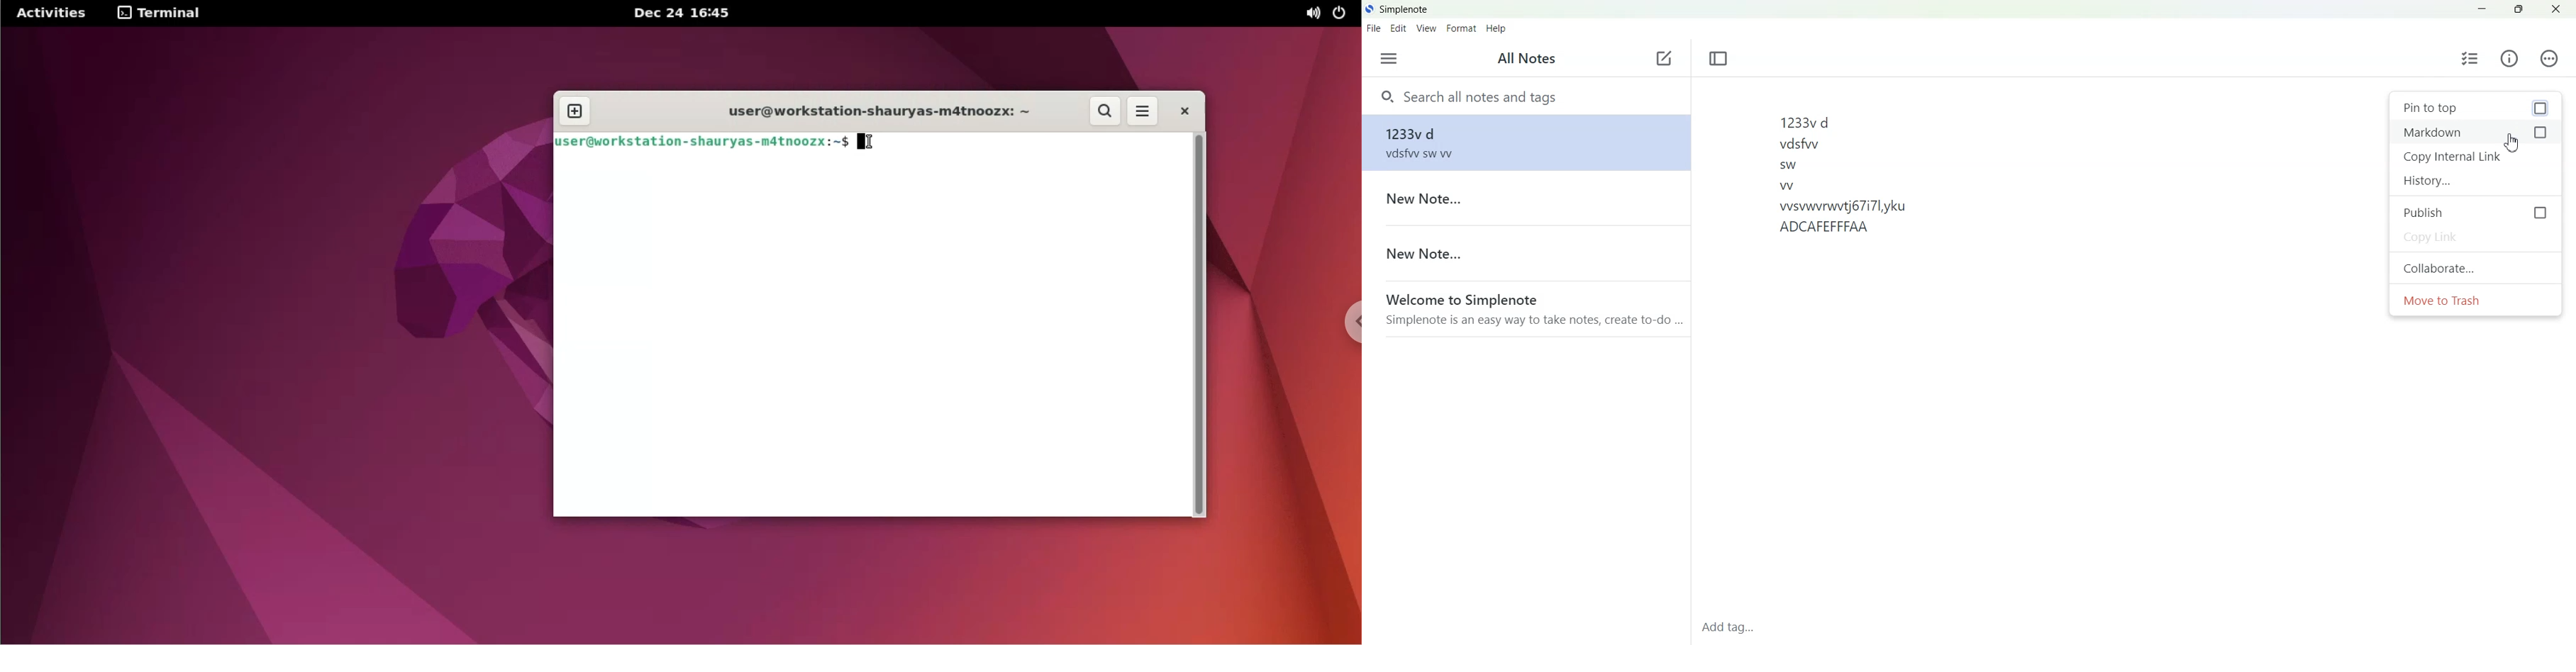 Image resolution: width=2576 pixels, height=672 pixels. What do you see at coordinates (2476, 132) in the screenshot?
I see `Markdown Checkbox` at bounding box center [2476, 132].